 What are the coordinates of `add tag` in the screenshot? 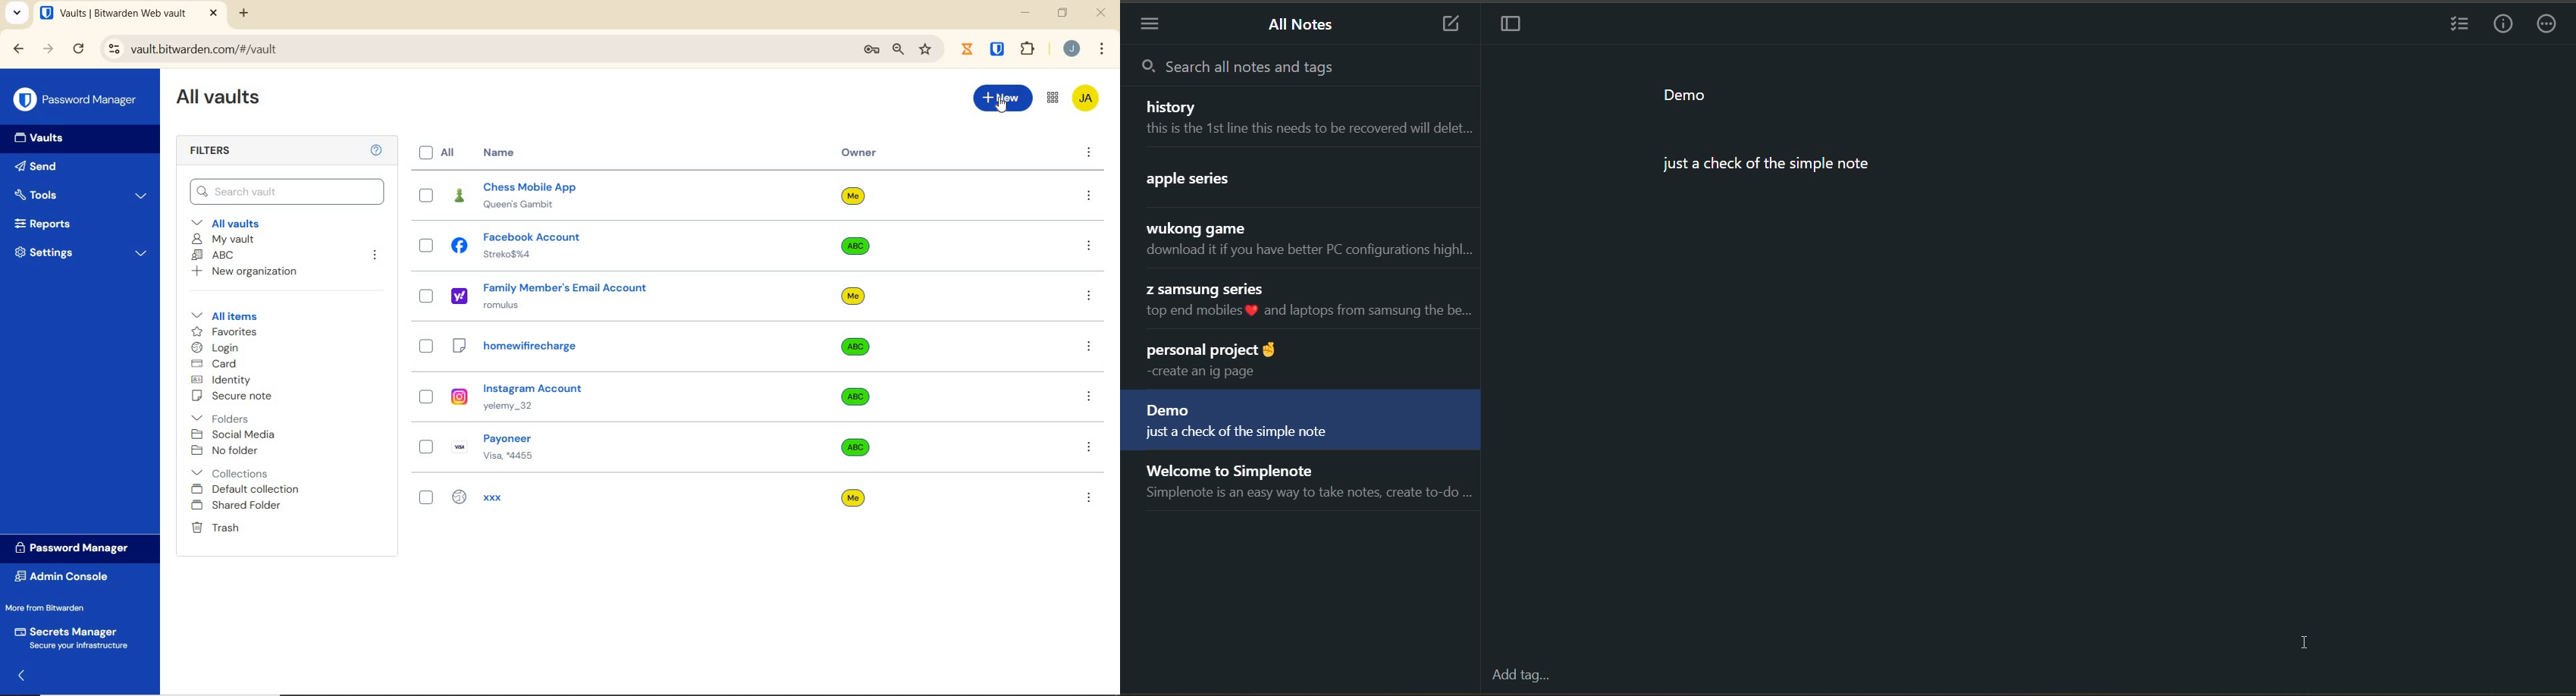 It's located at (1520, 676).